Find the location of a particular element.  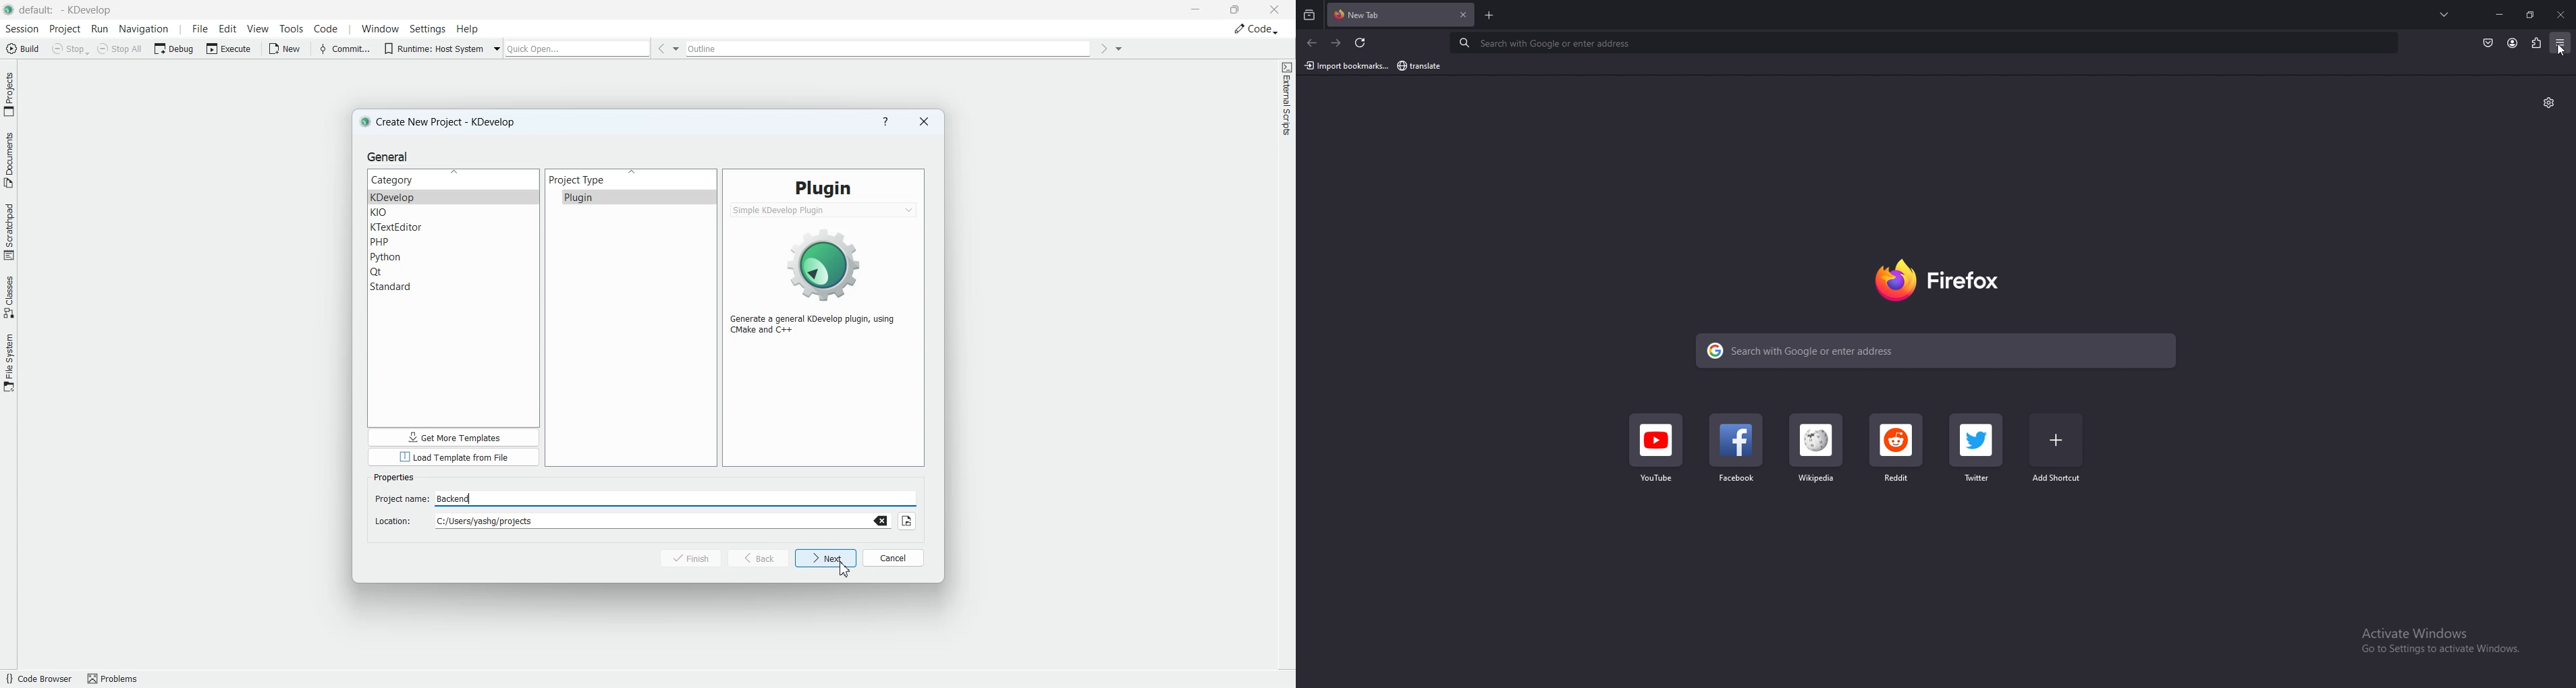

customize is located at coordinates (2549, 101).